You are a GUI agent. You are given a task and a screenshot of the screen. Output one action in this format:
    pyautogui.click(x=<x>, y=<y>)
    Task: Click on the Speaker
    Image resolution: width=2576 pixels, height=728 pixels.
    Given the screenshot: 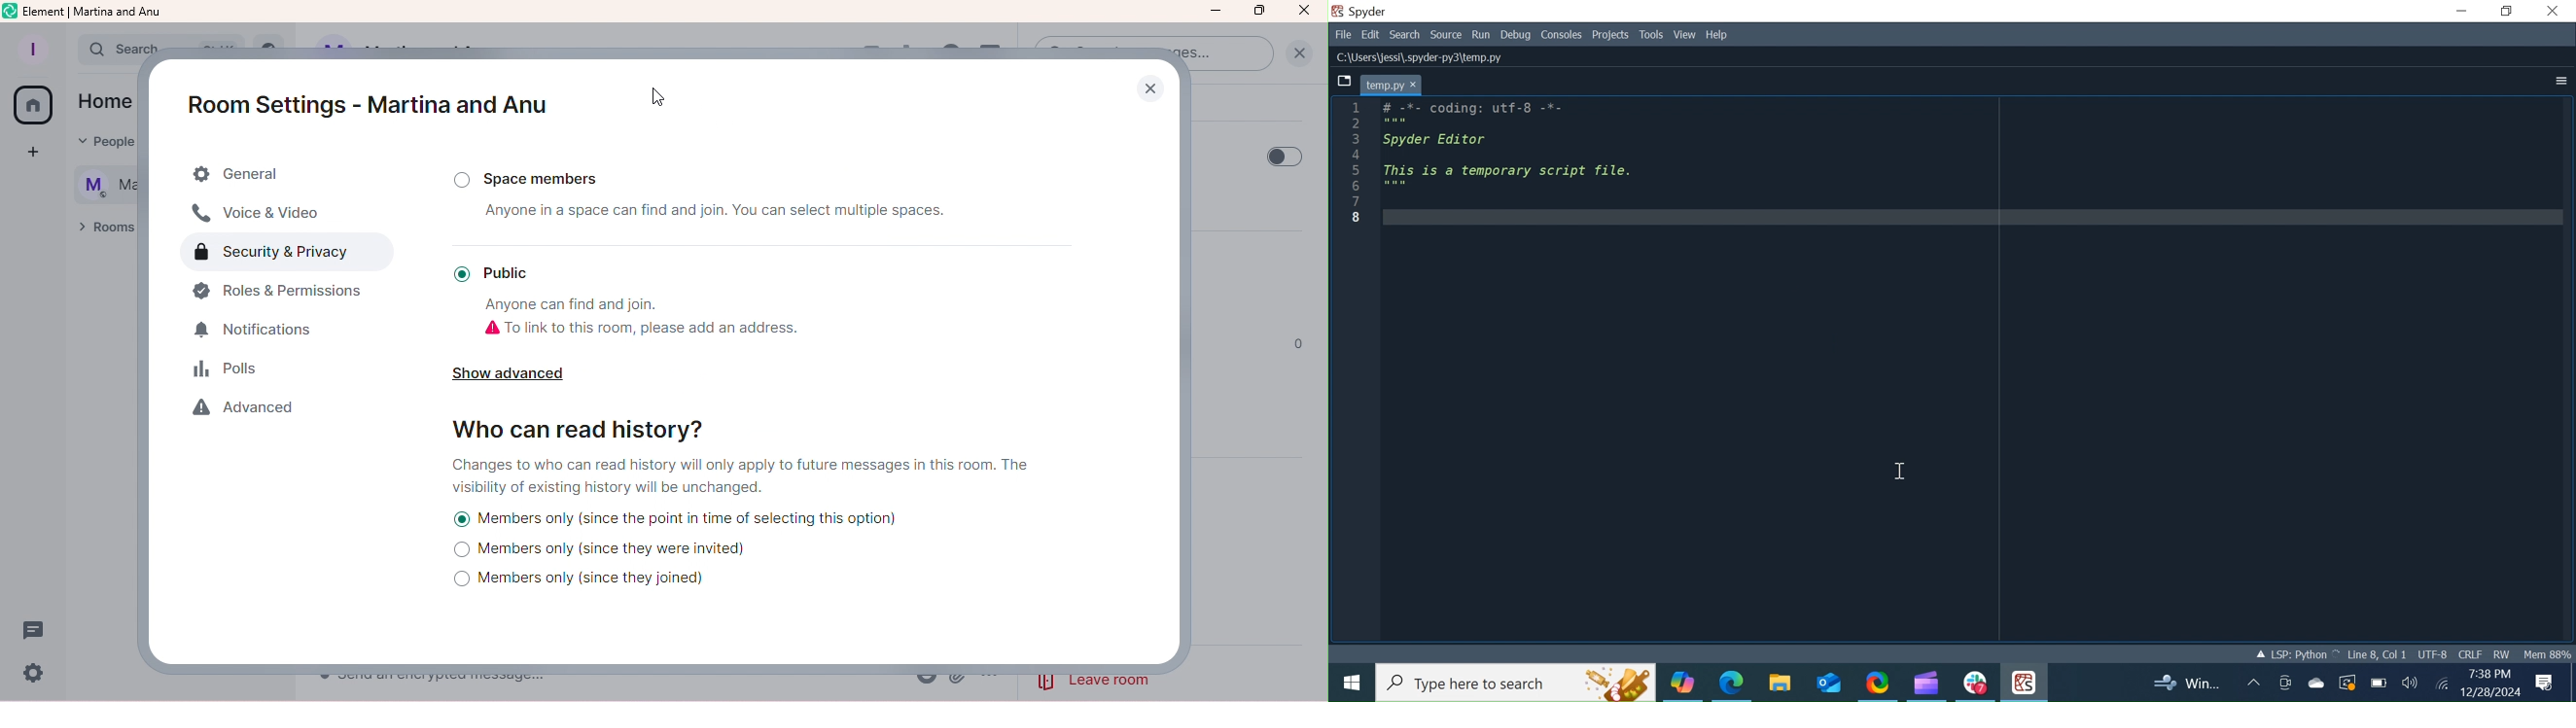 What is the action you would take?
    pyautogui.click(x=2410, y=684)
    